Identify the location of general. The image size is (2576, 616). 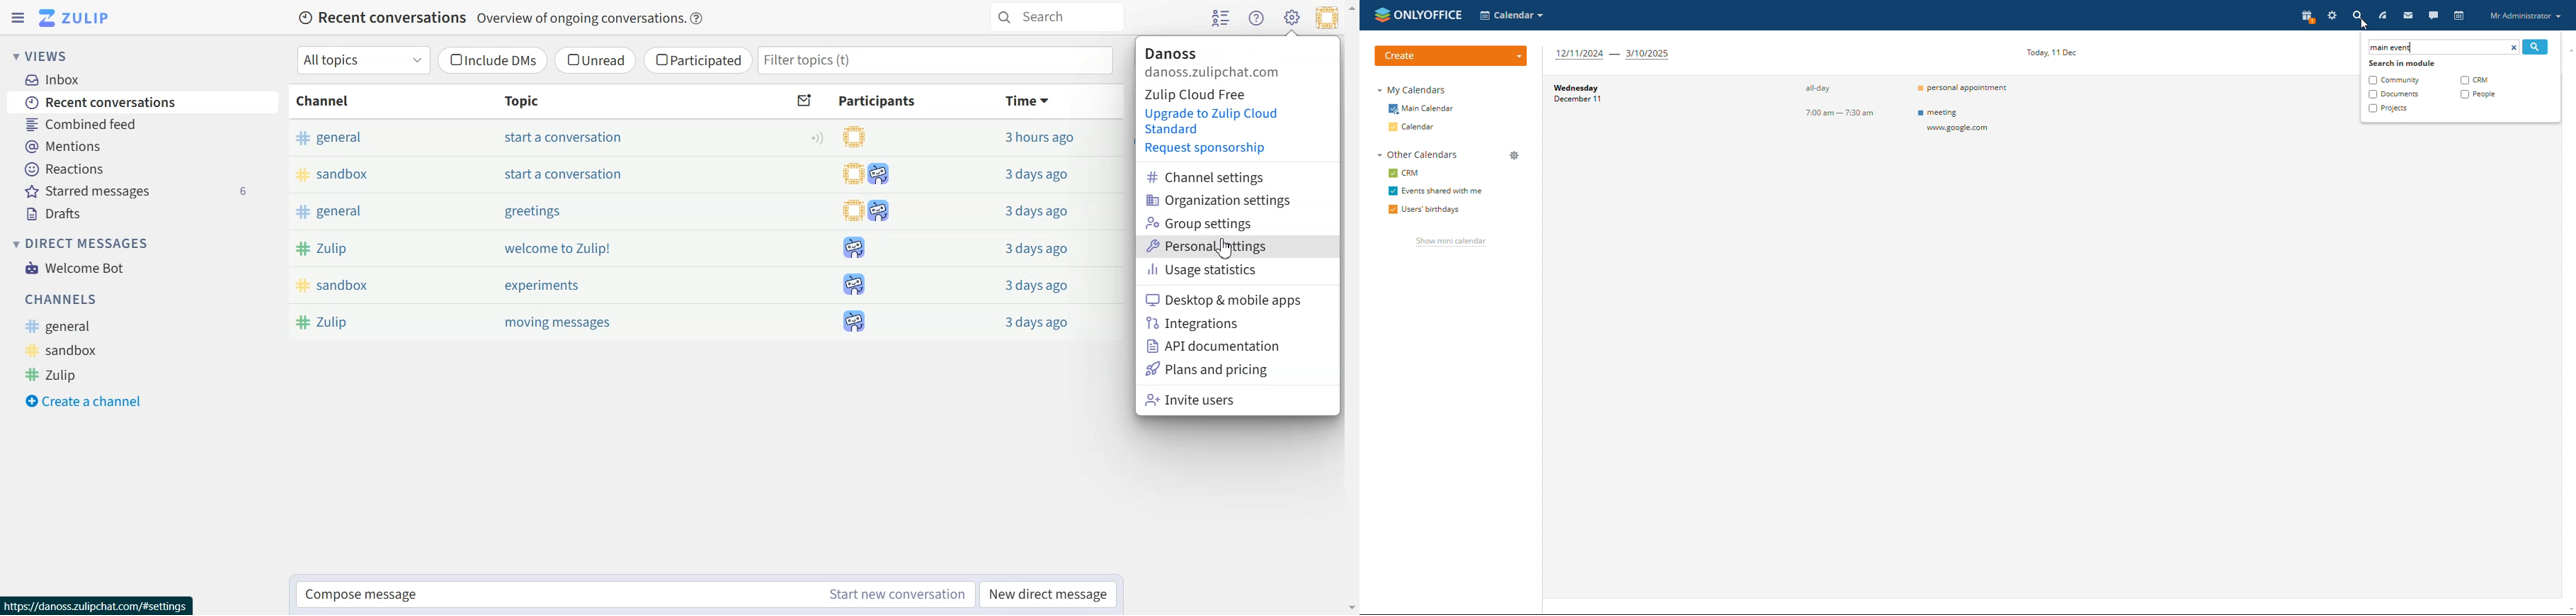
(333, 137).